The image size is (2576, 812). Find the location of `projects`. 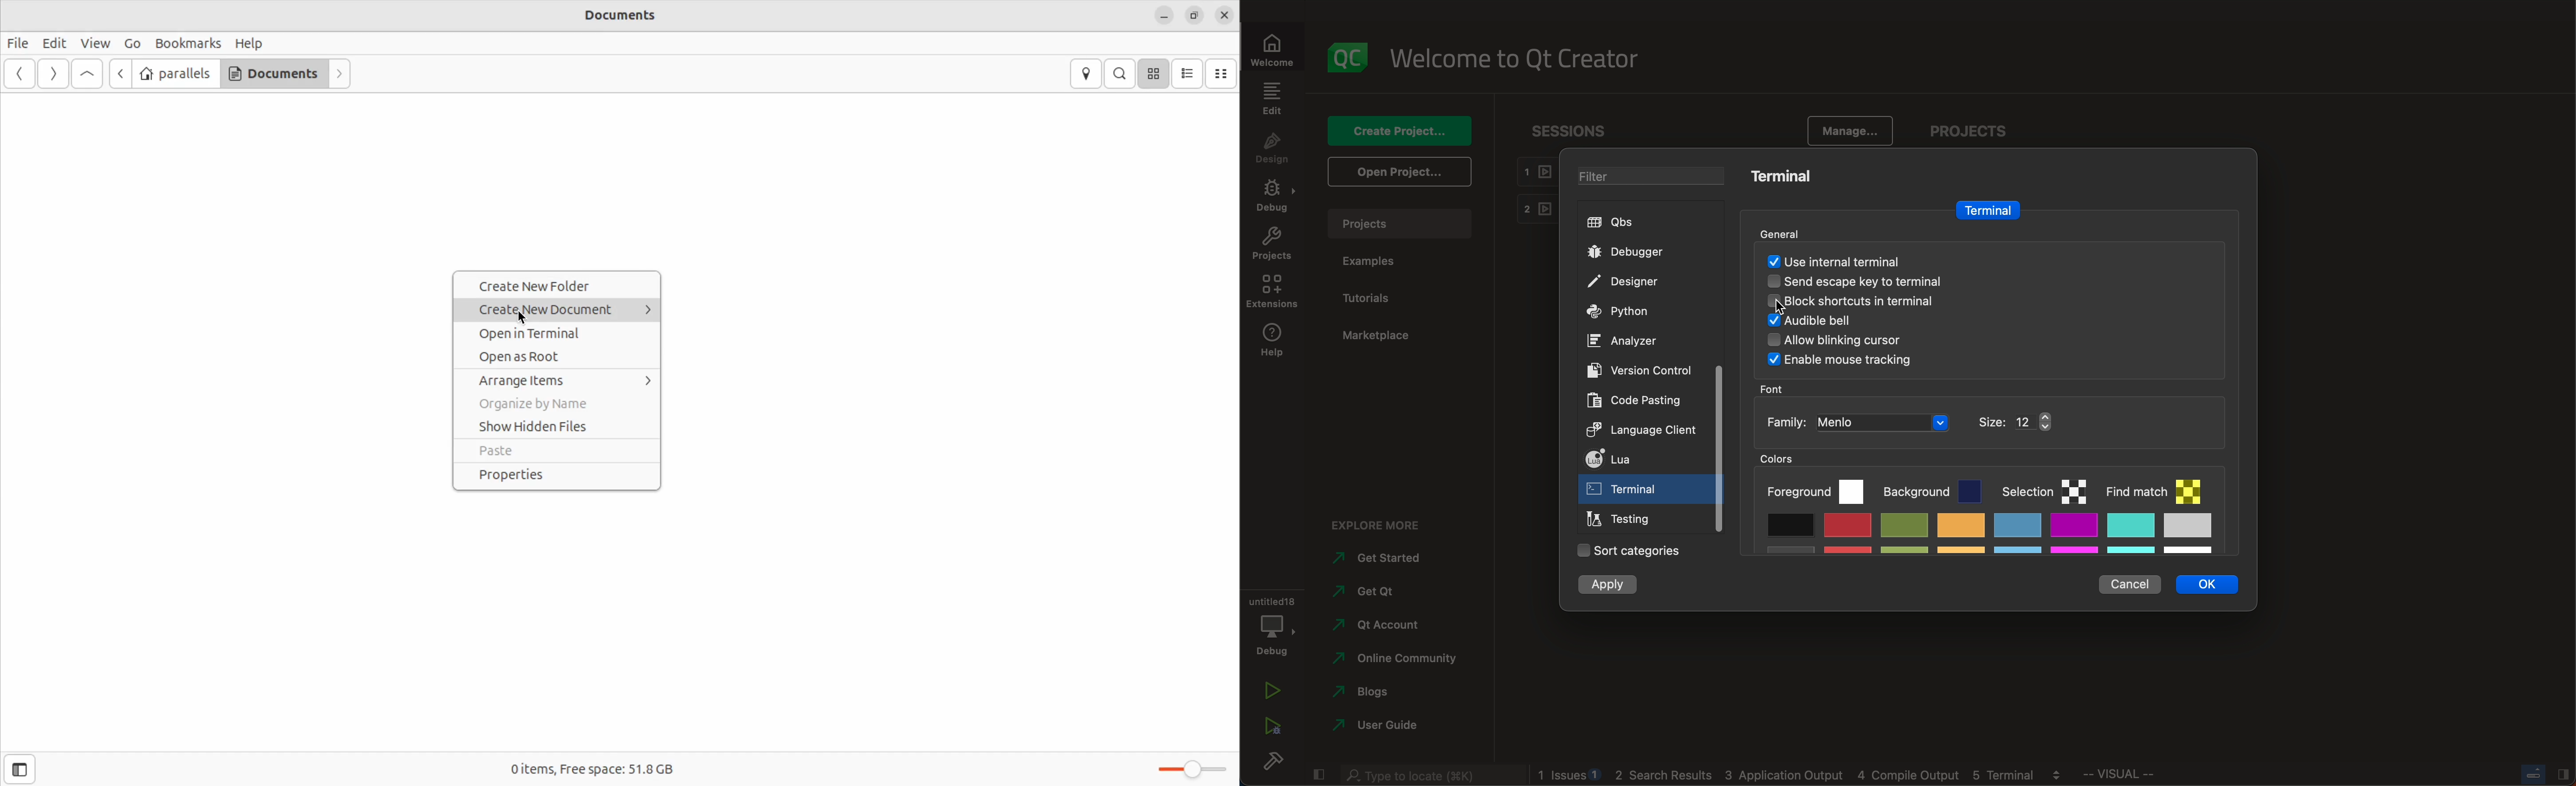

projects is located at coordinates (1967, 128).